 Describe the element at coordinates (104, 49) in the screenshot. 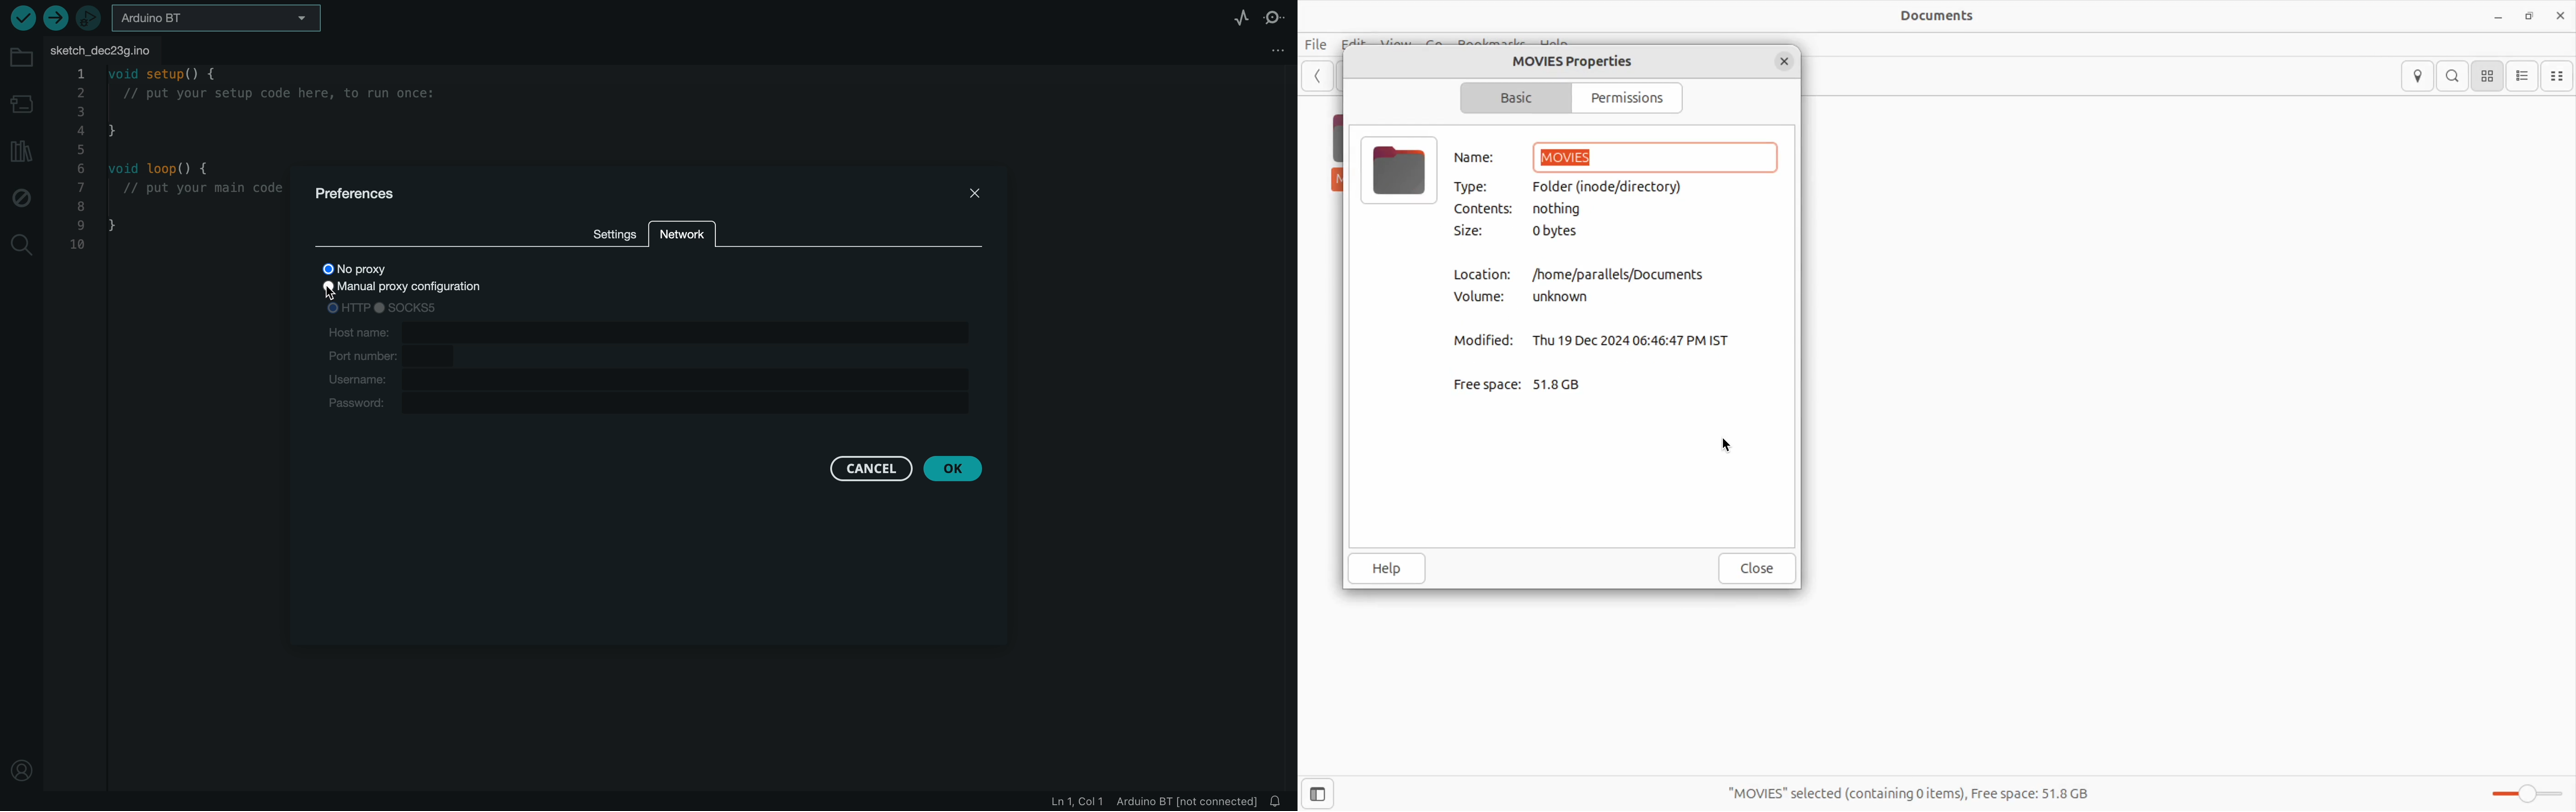

I see `file tab` at that location.